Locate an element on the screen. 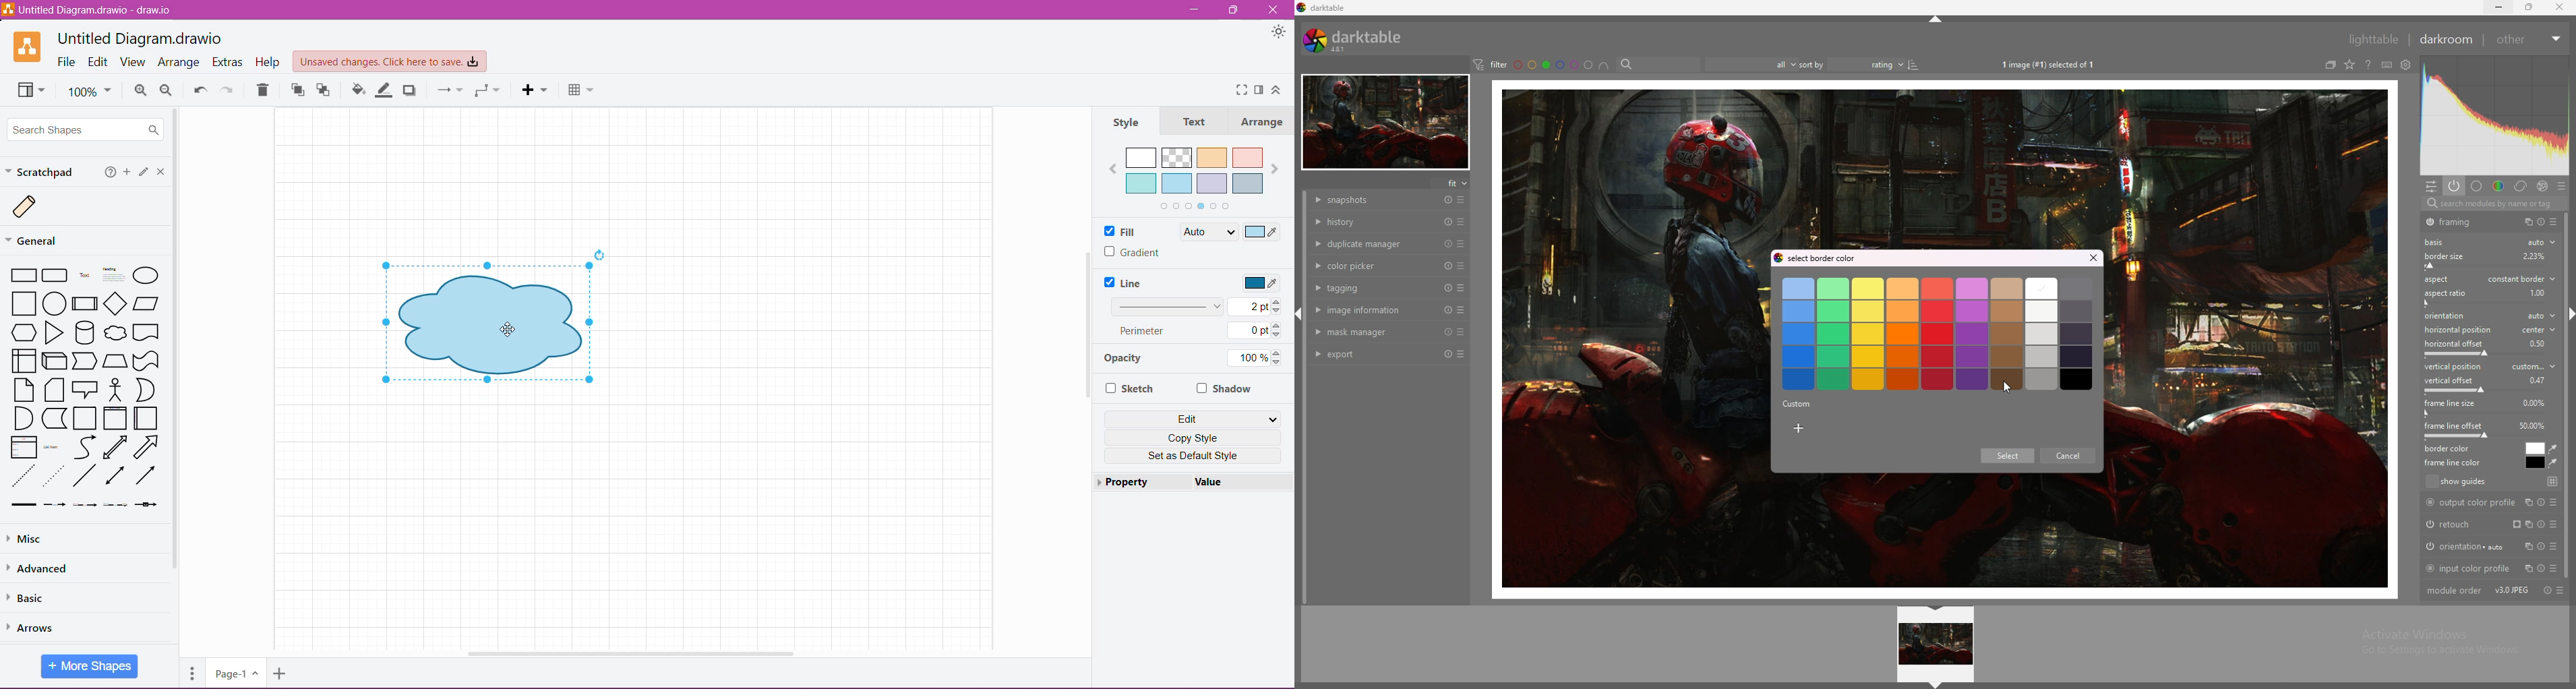  Undo is located at coordinates (200, 91).